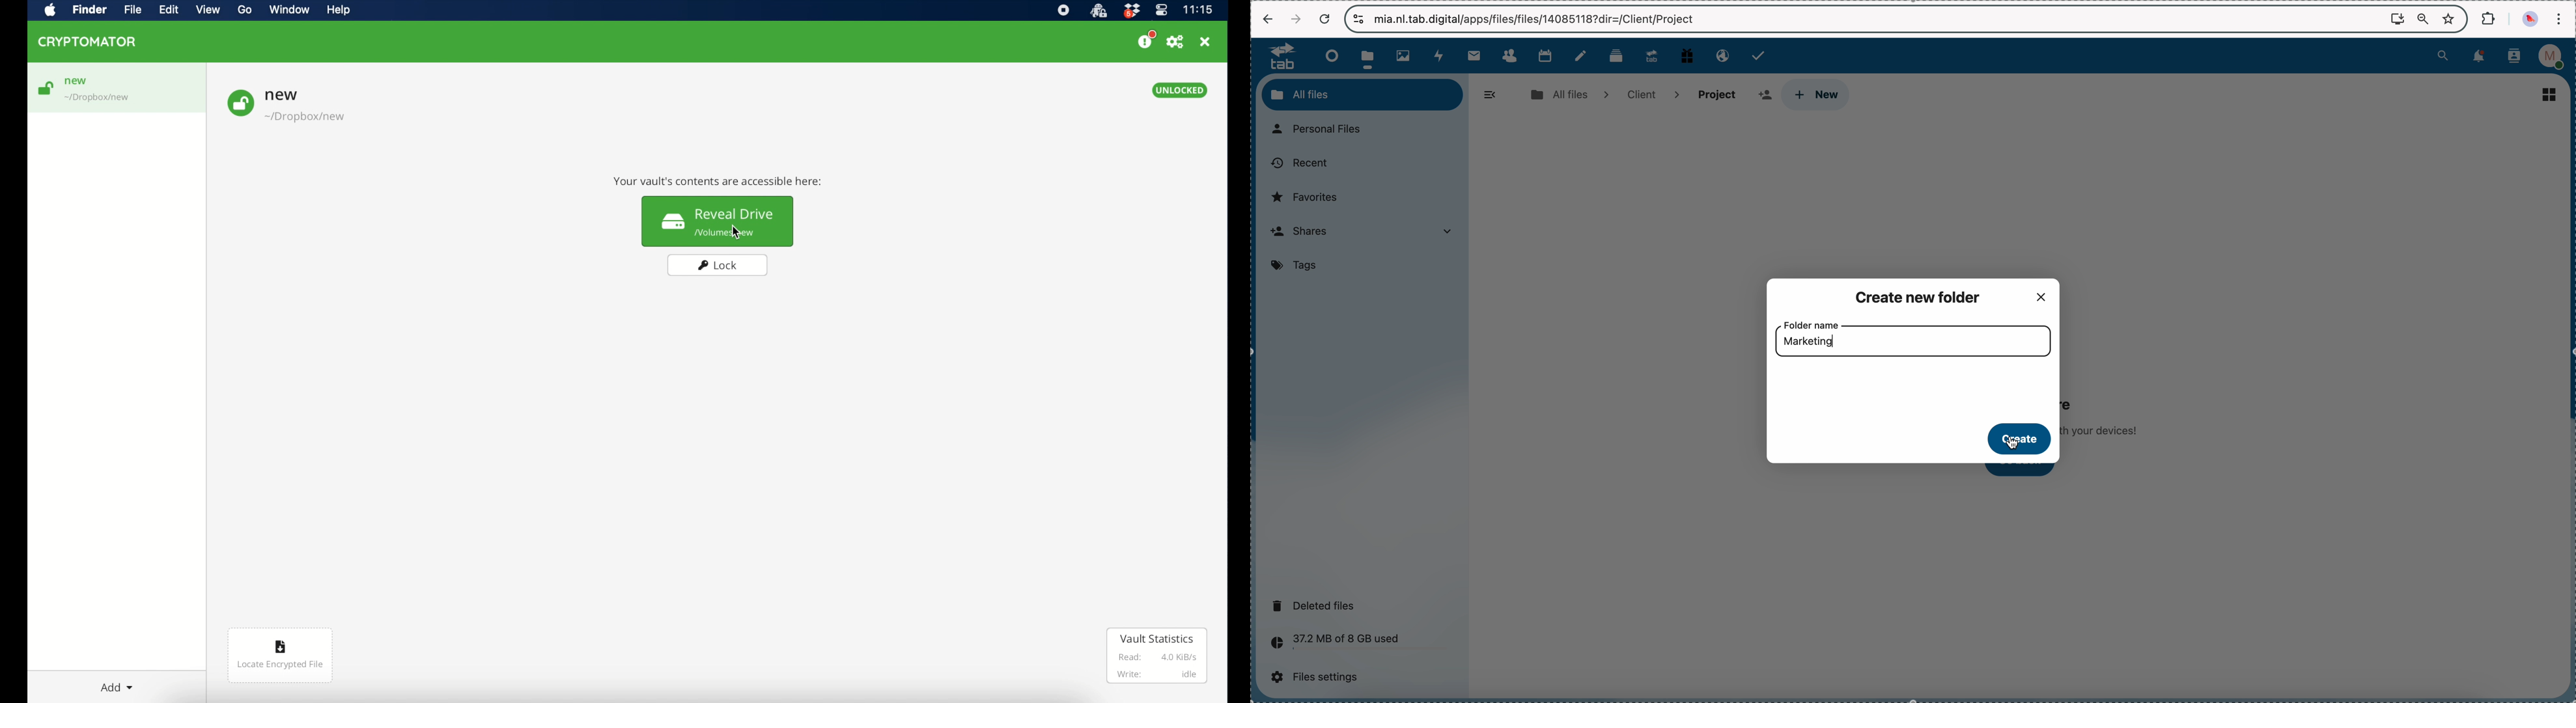 The width and height of the screenshot is (2576, 728). Describe the element at coordinates (1618, 55) in the screenshot. I see `deck` at that location.